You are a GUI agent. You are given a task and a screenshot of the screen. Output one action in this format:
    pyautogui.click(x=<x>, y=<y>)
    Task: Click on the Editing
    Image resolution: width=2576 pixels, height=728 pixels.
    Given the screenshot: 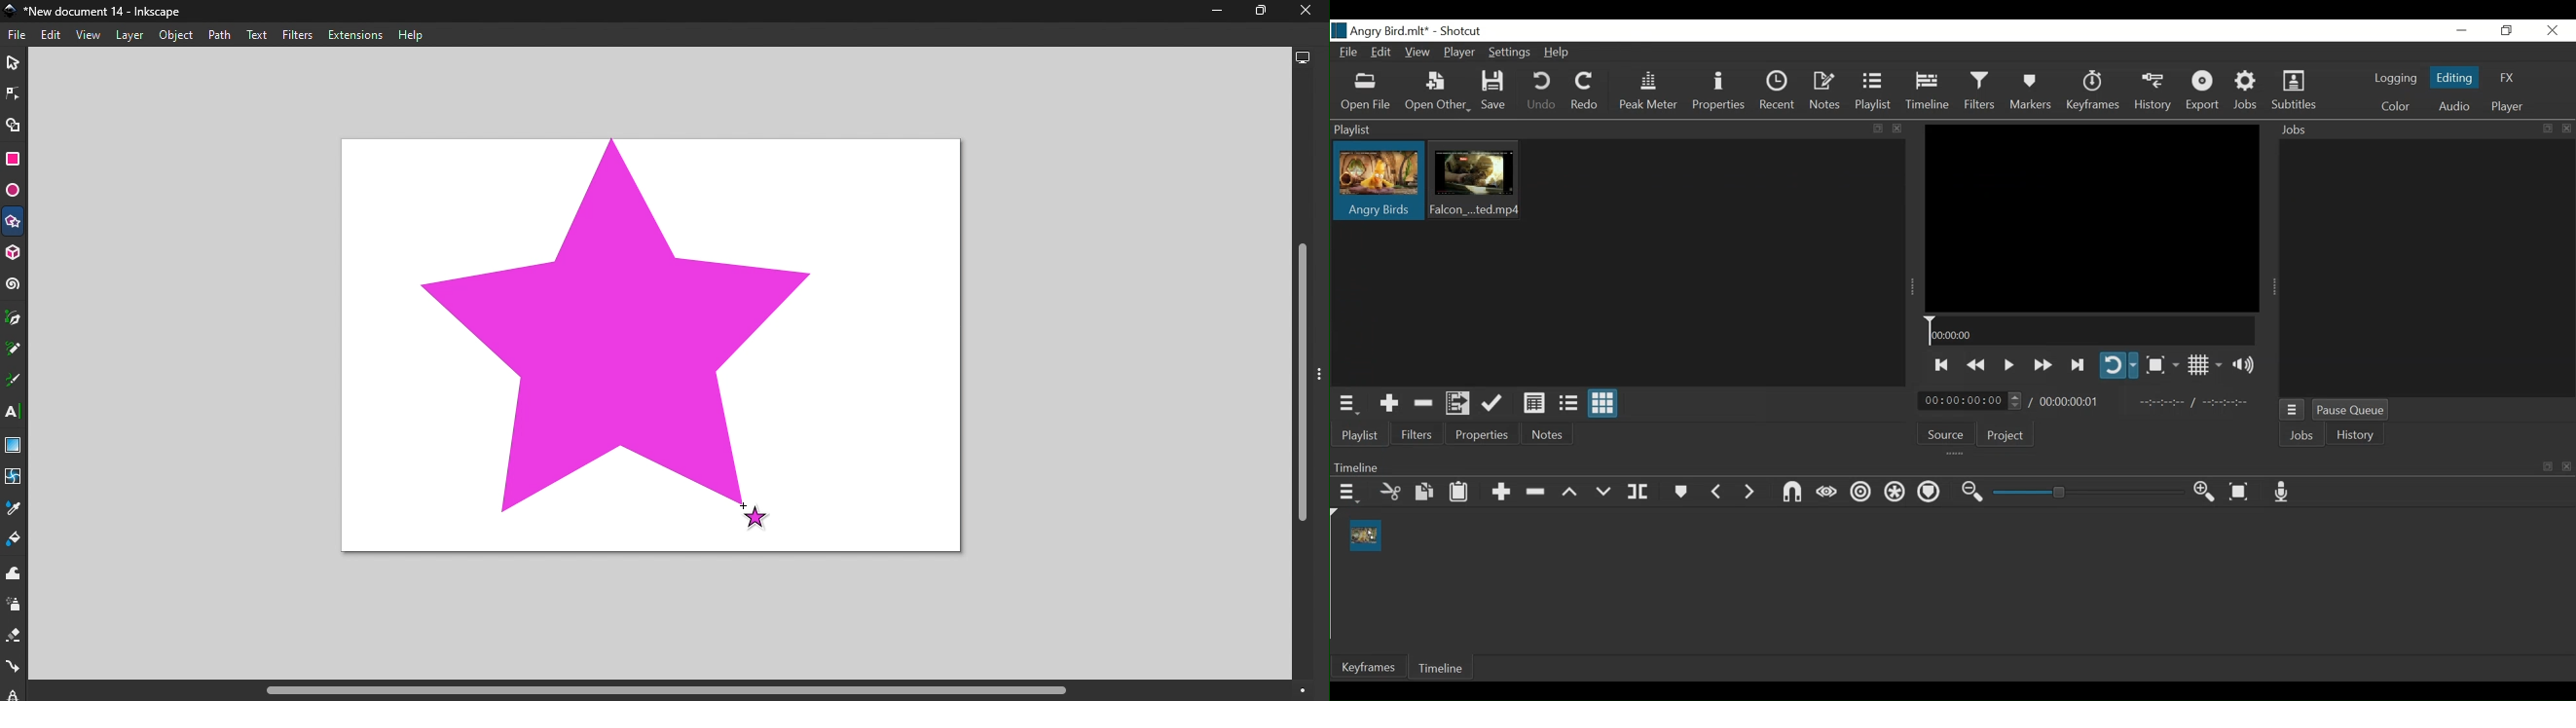 What is the action you would take?
    pyautogui.click(x=2455, y=79)
    